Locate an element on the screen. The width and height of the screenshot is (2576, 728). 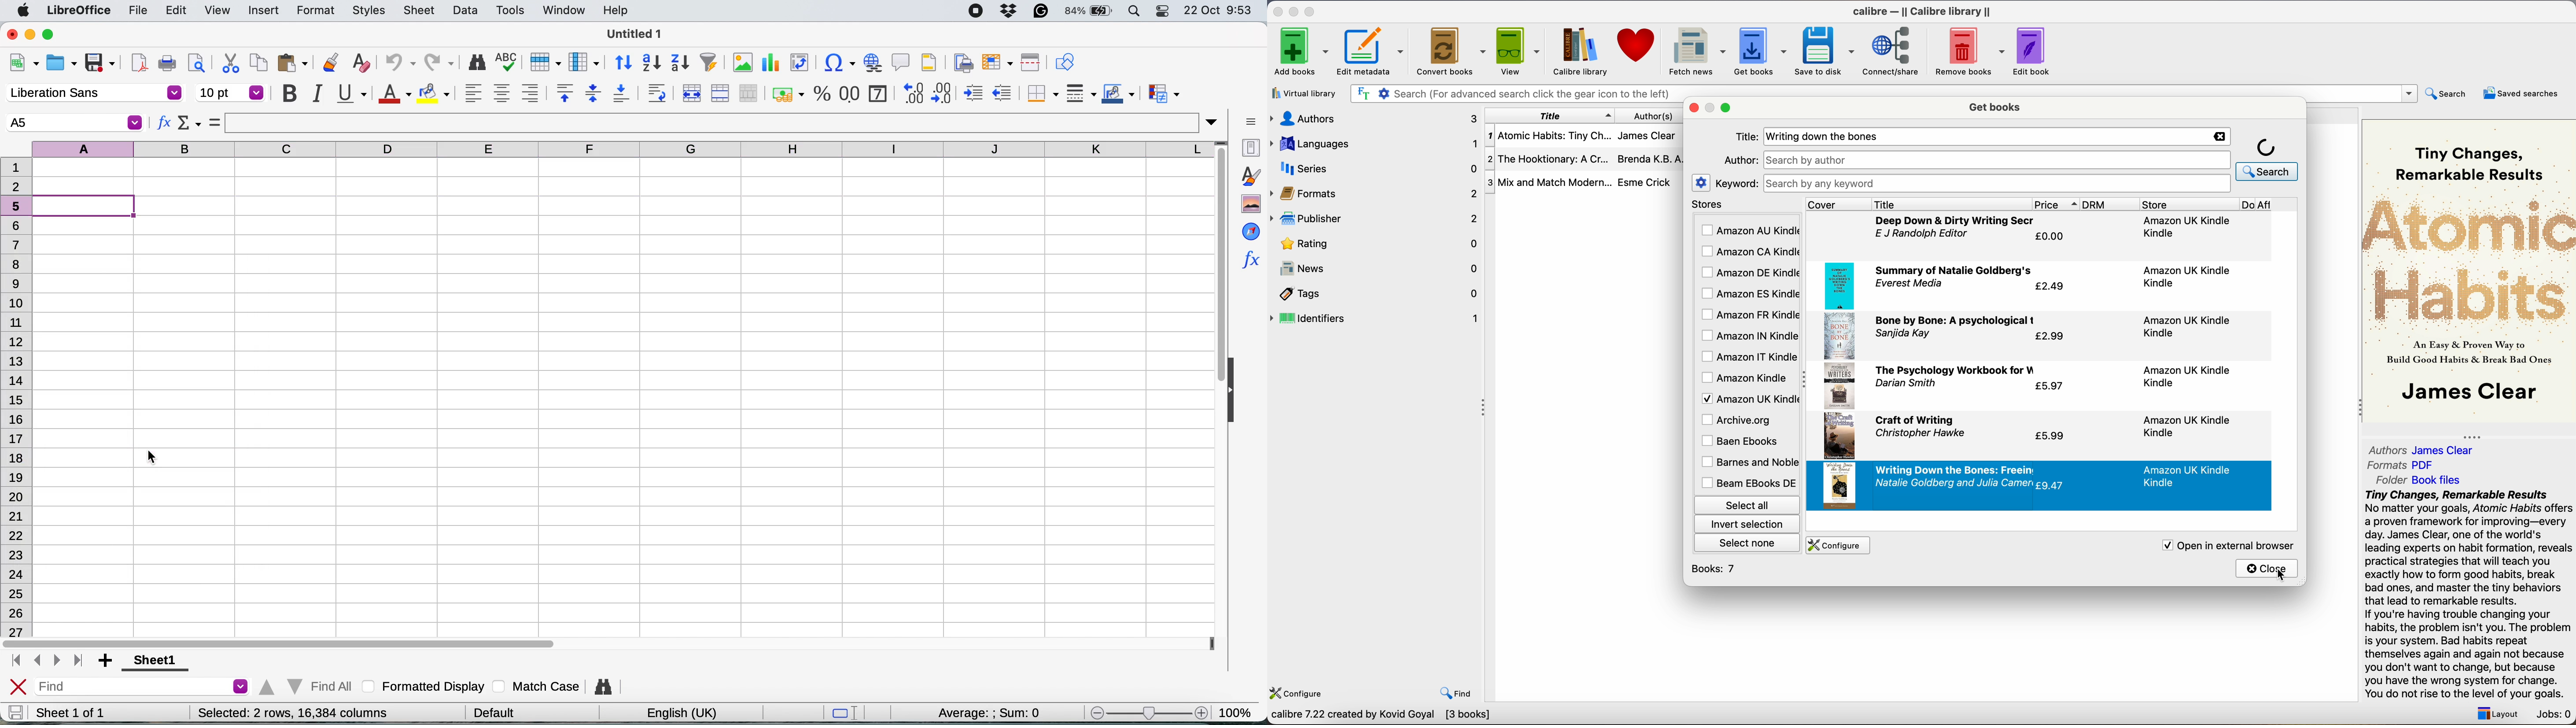
decrease indent is located at coordinates (1004, 92).